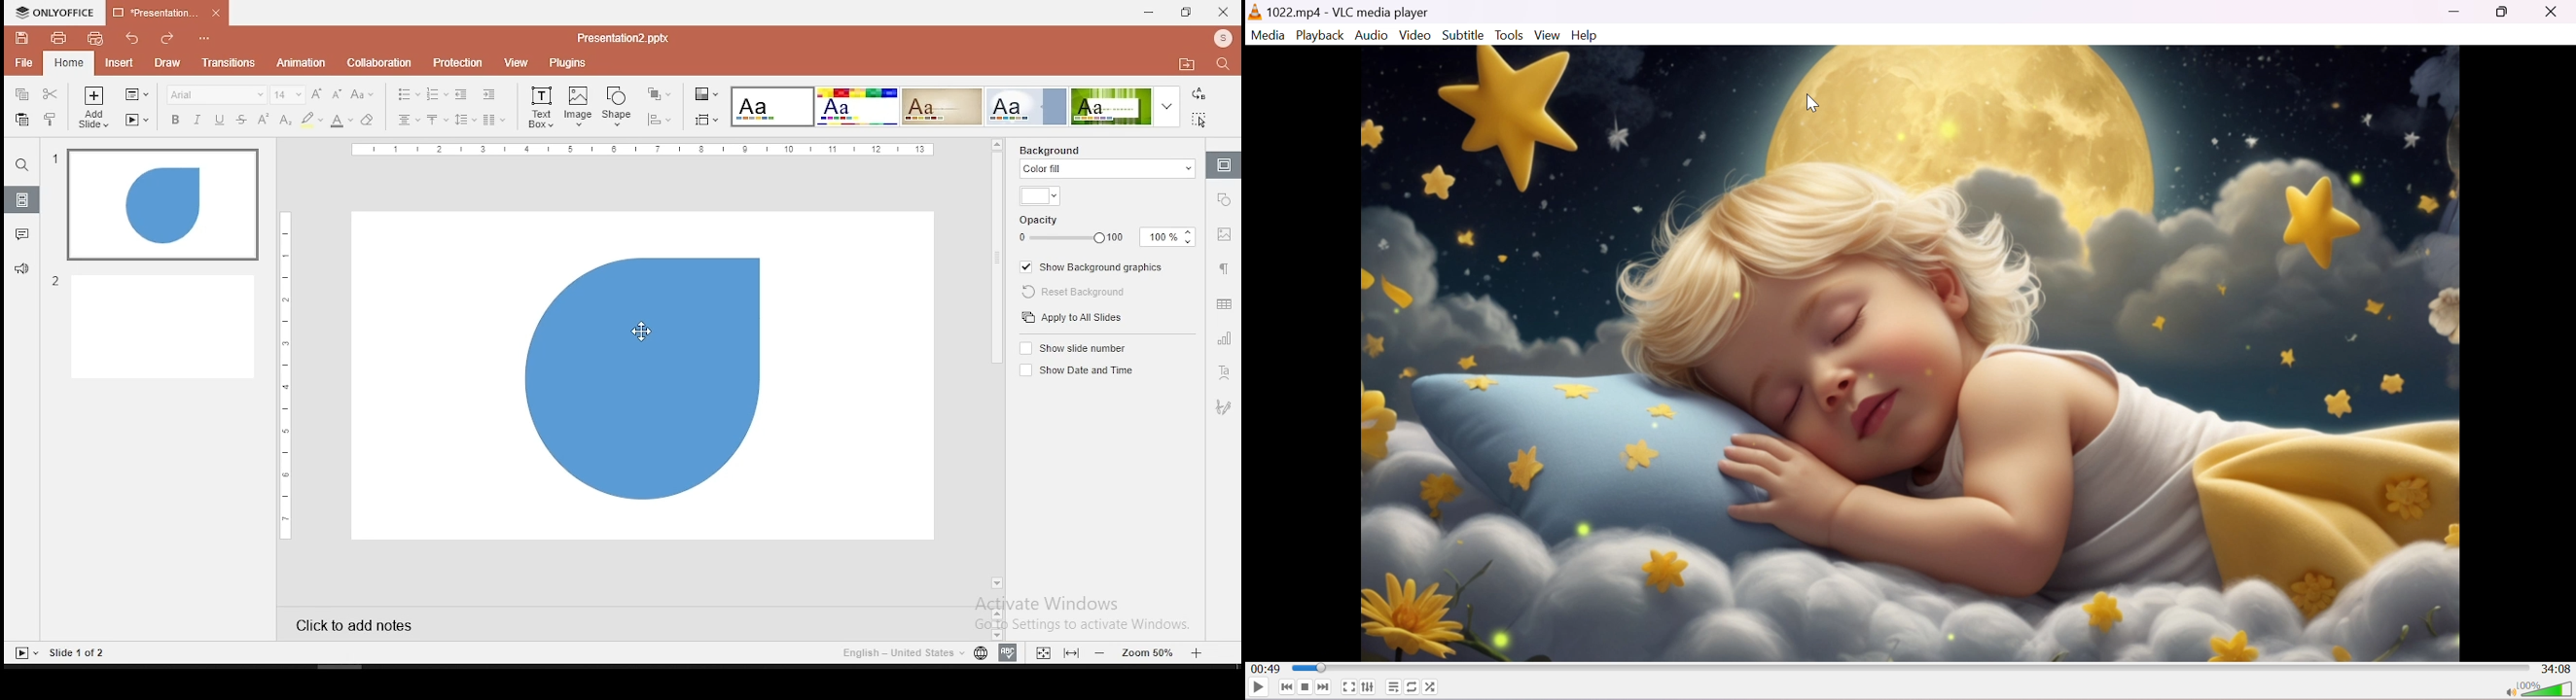 This screenshot has width=2576, height=700. What do you see at coordinates (994, 371) in the screenshot?
I see `scroll bar` at bounding box center [994, 371].